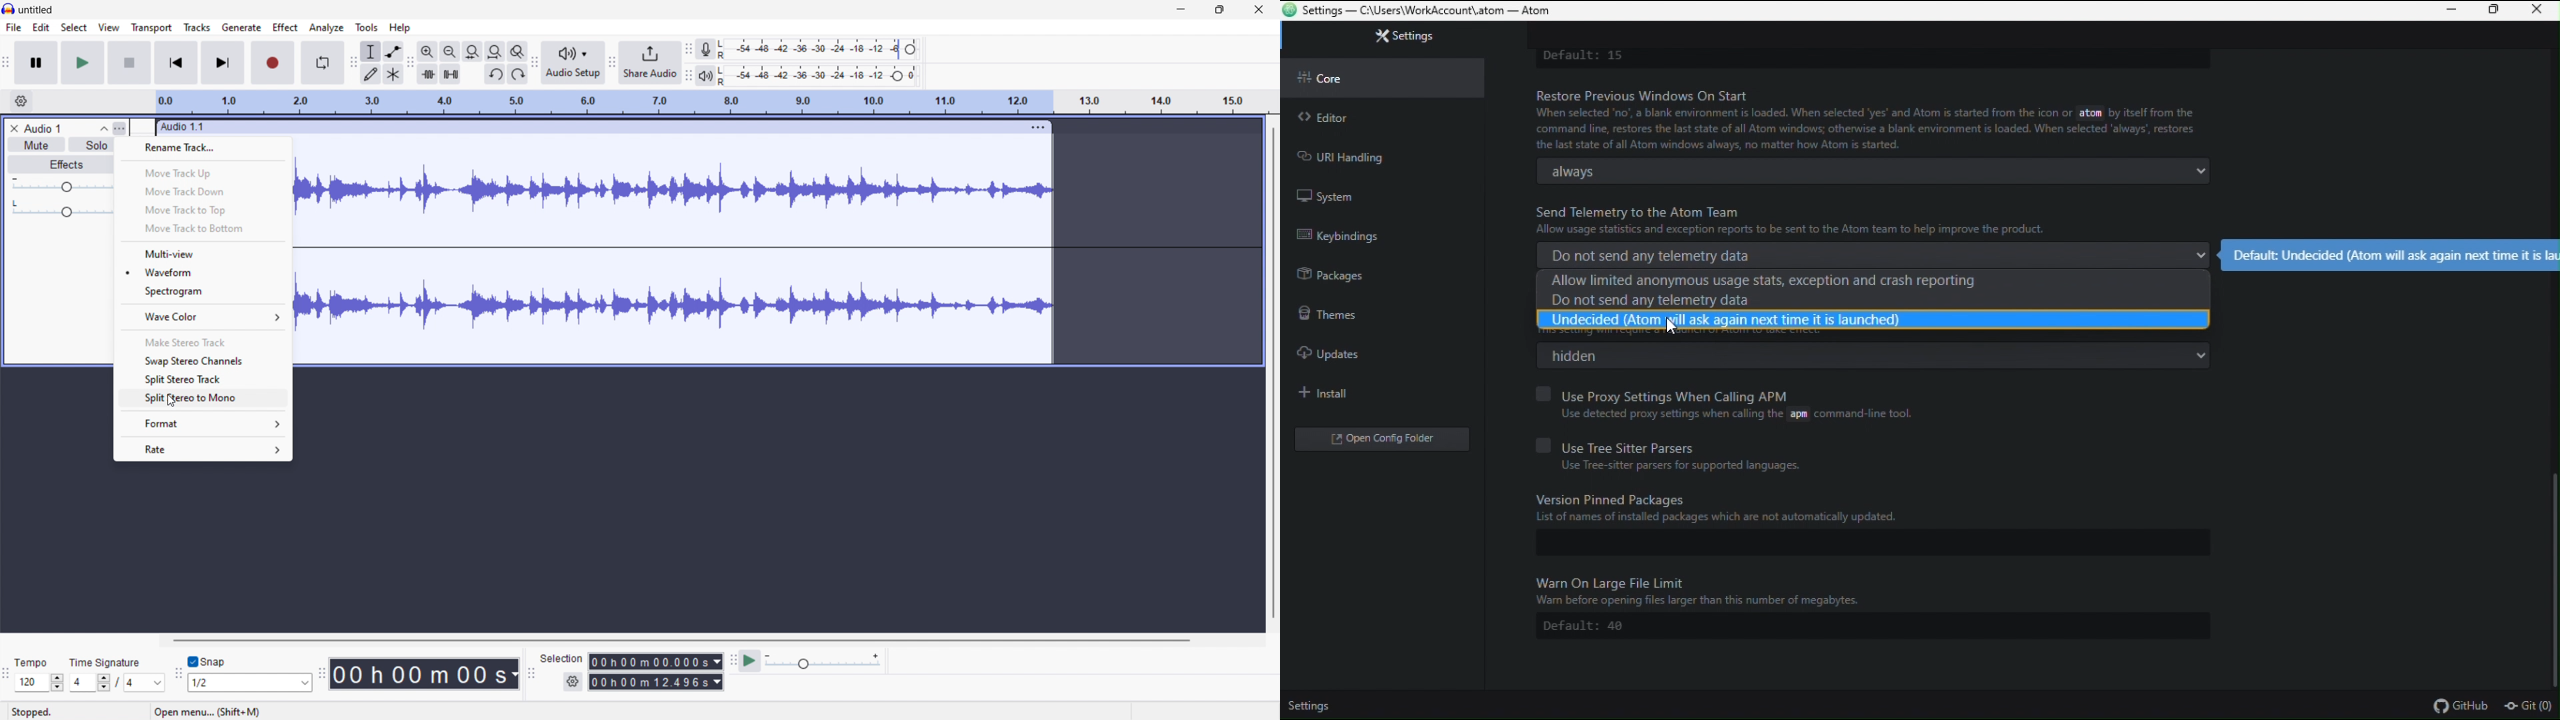 The height and width of the screenshot is (728, 2576). I want to click on play, so click(83, 63).